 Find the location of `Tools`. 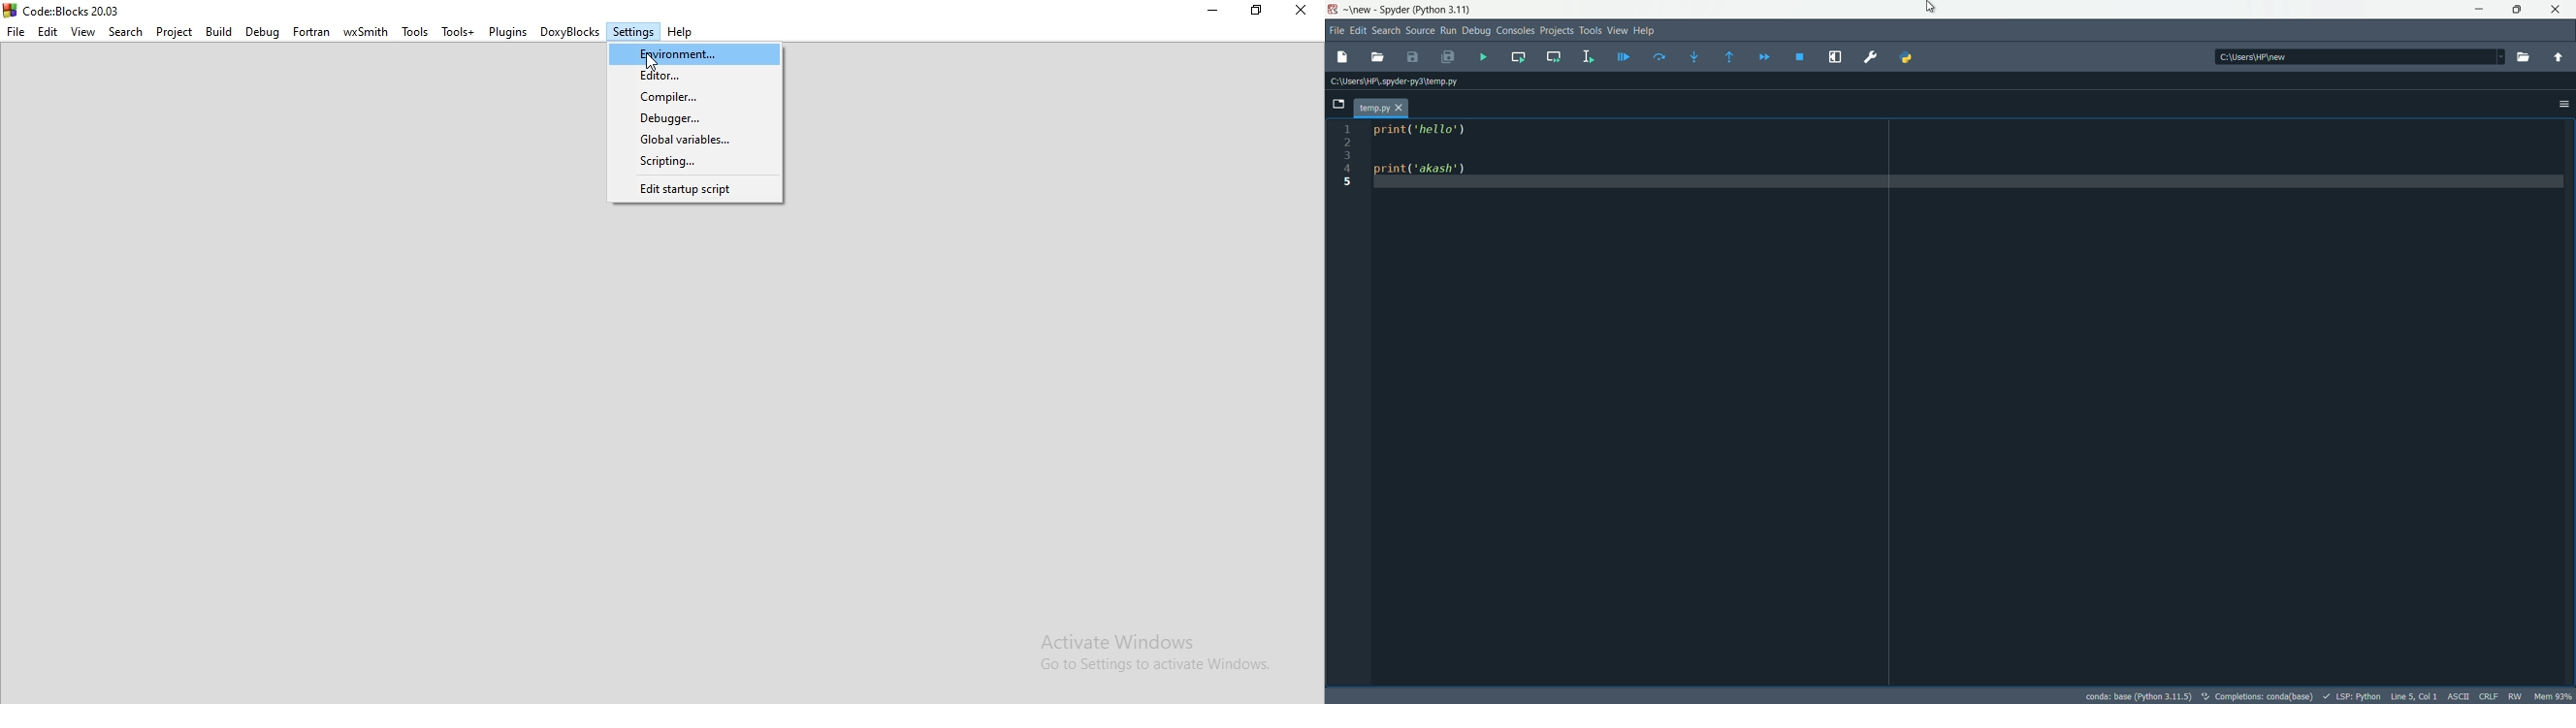

Tools is located at coordinates (416, 33).